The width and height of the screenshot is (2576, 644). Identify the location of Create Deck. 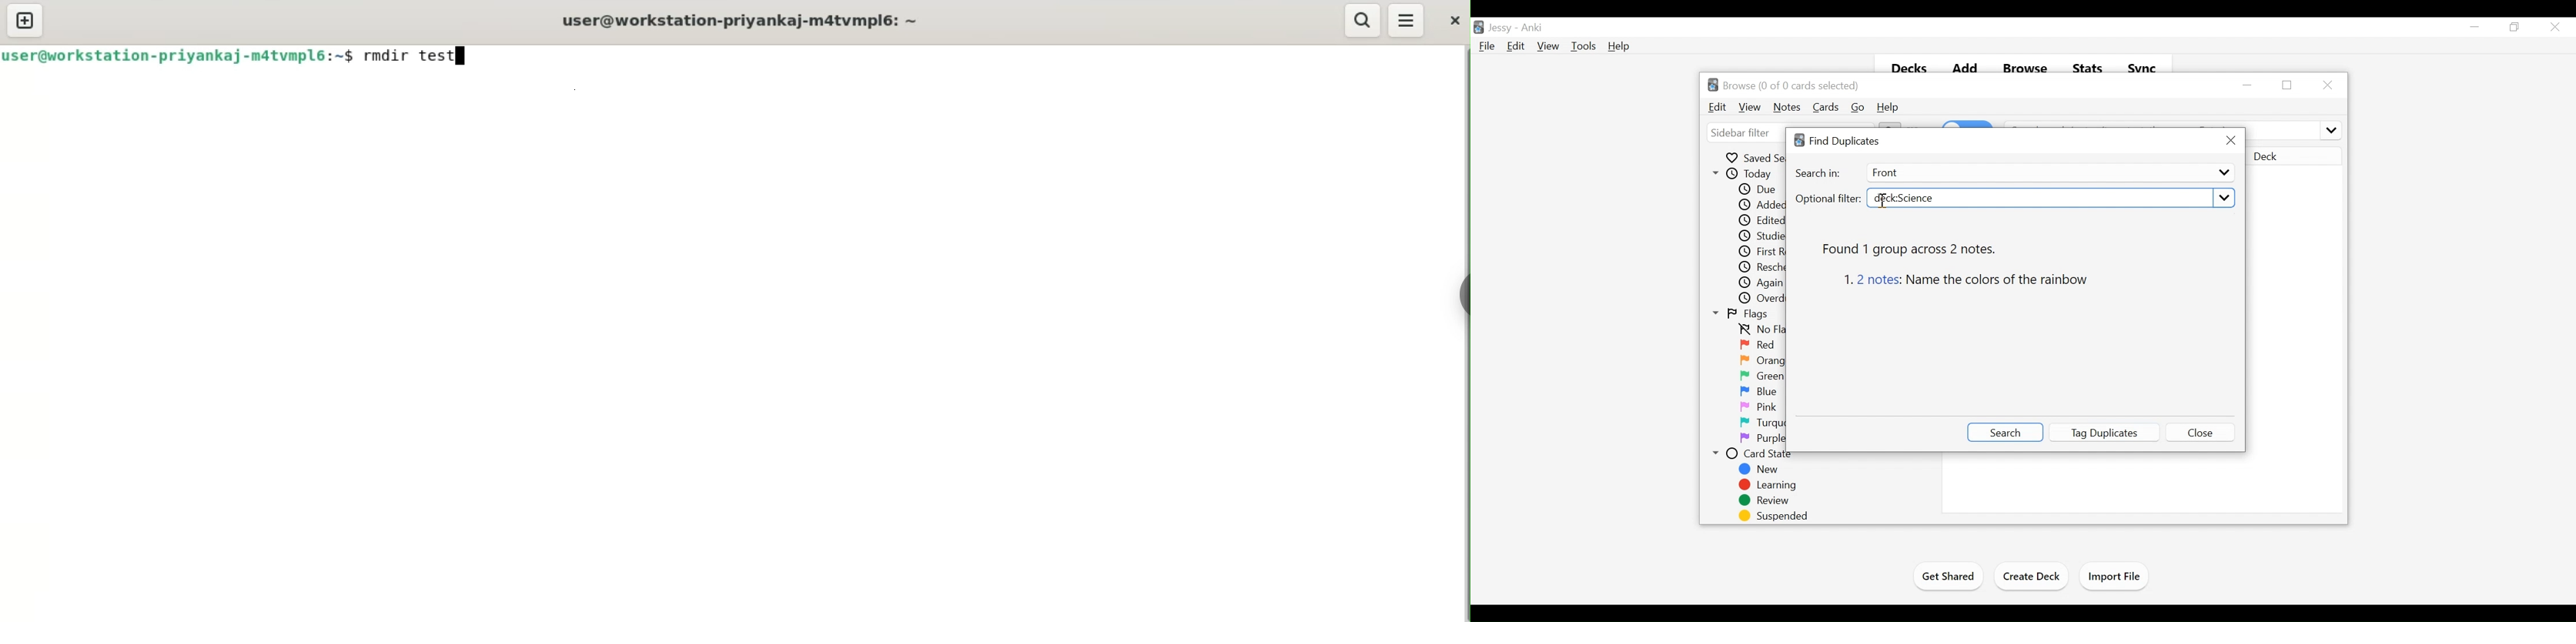
(2031, 578).